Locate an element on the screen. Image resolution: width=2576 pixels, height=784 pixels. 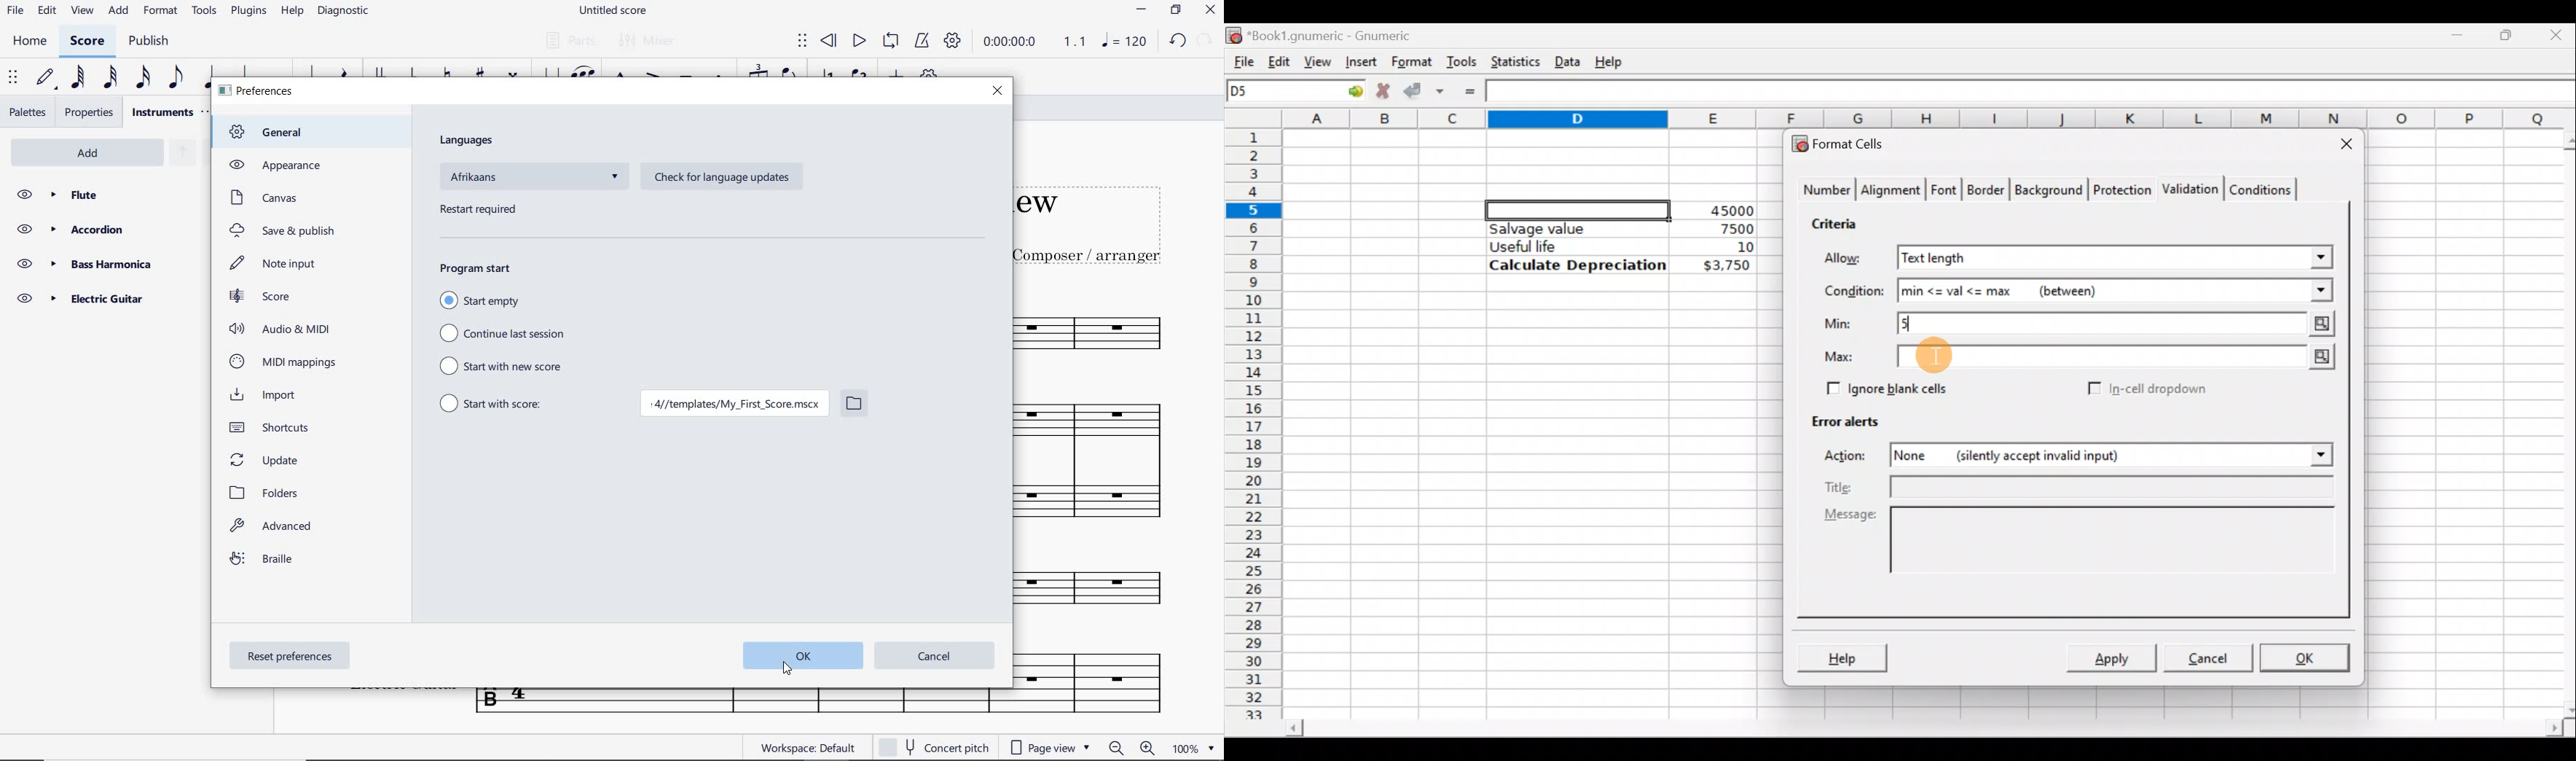
Protection is located at coordinates (2119, 192).